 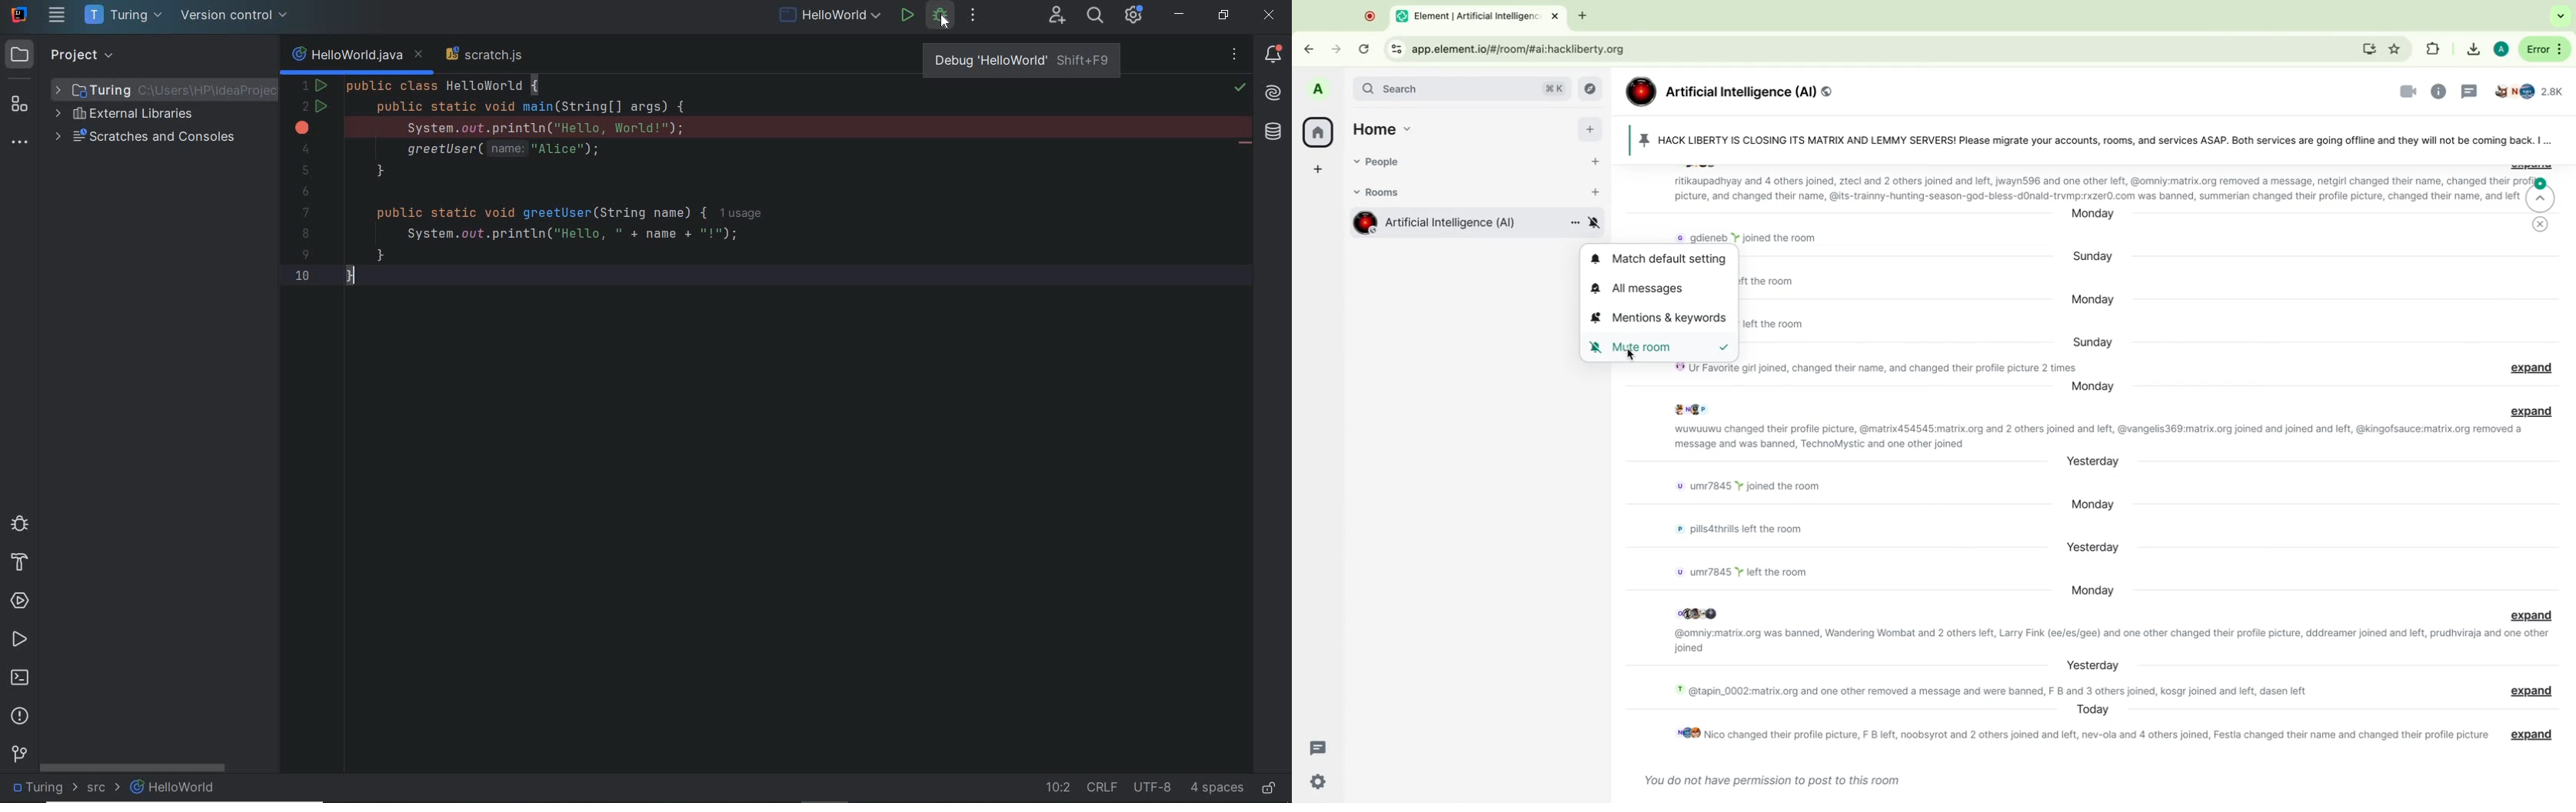 What do you see at coordinates (1387, 127) in the screenshot?
I see `home` at bounding box center [1387, 127].